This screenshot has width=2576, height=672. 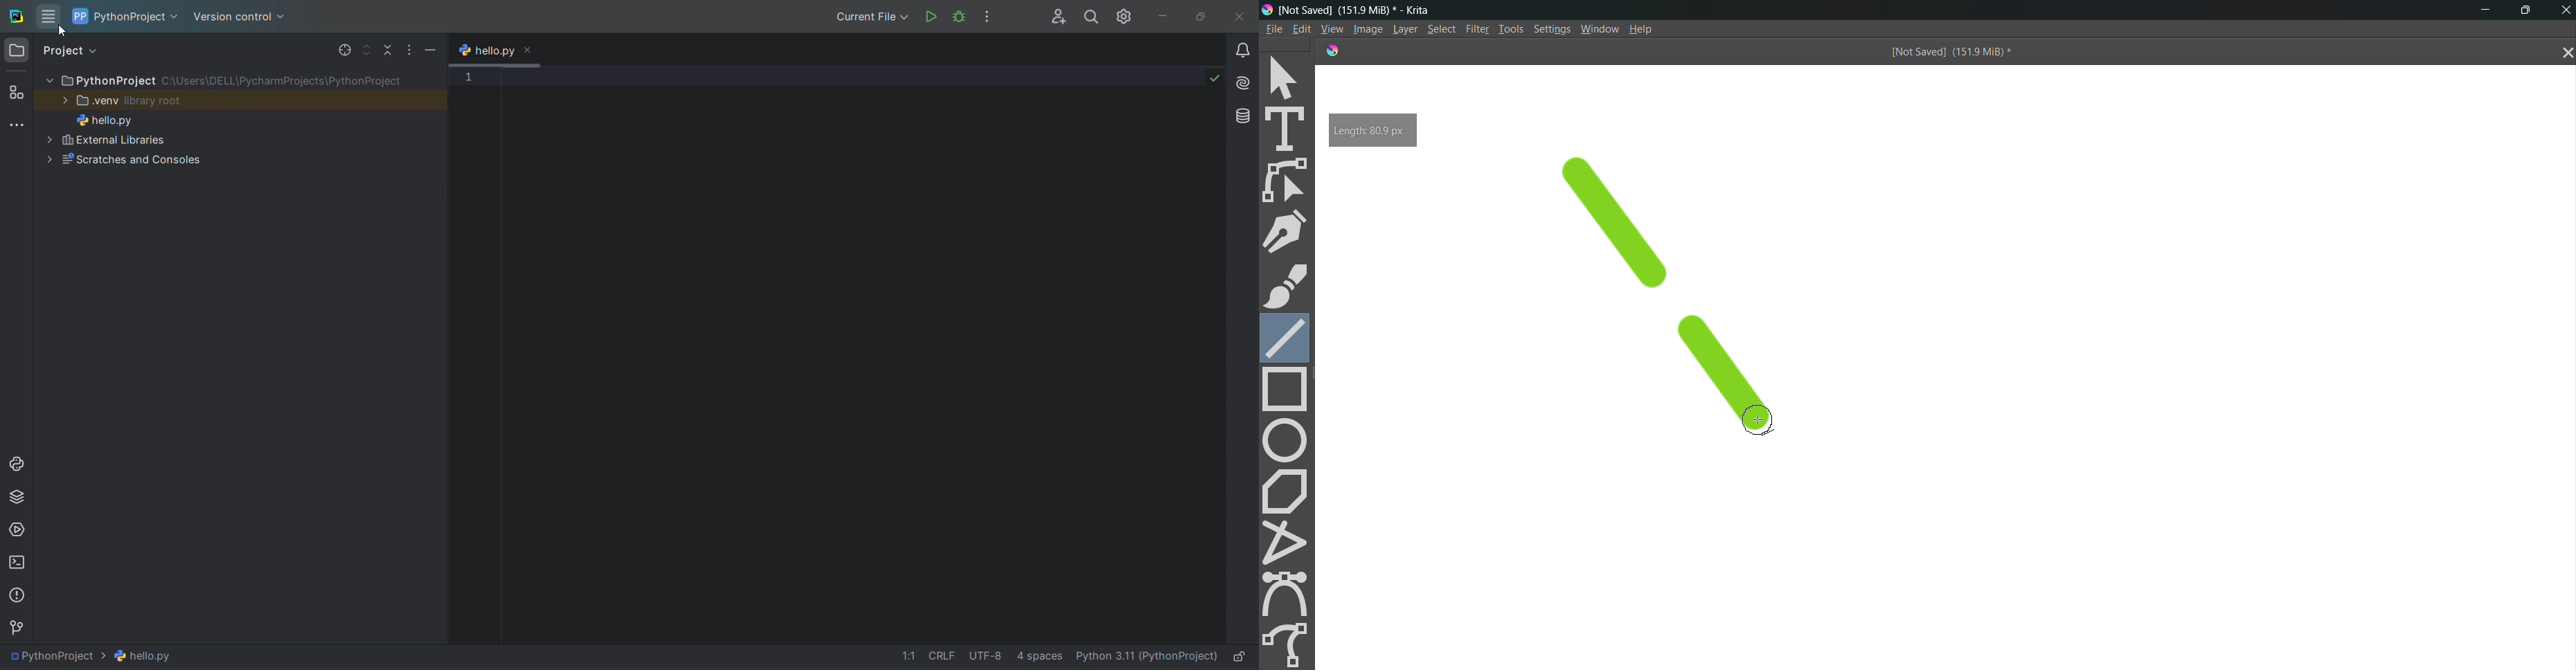 I want to click on File, so click(x=1273, y=28).